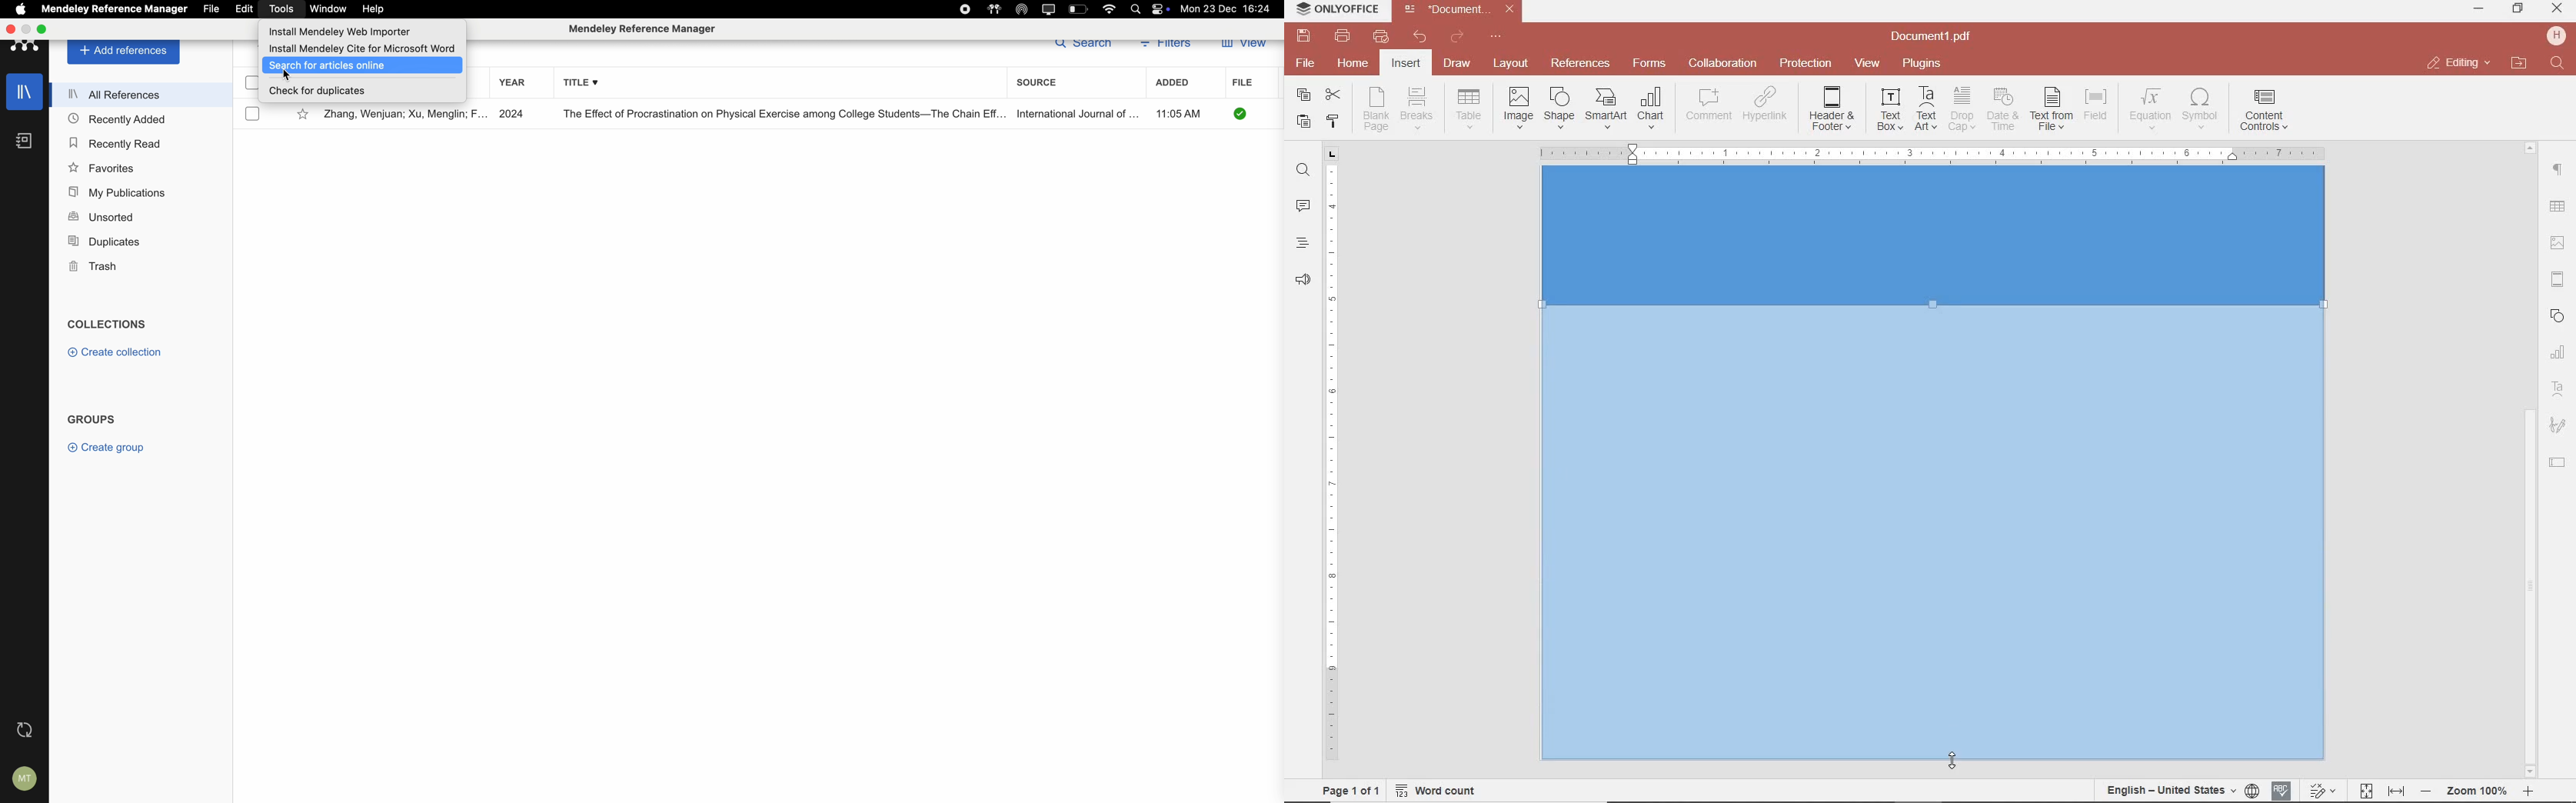 The image size is (2576, 812). I want to click on file name, so click(1463, 9).